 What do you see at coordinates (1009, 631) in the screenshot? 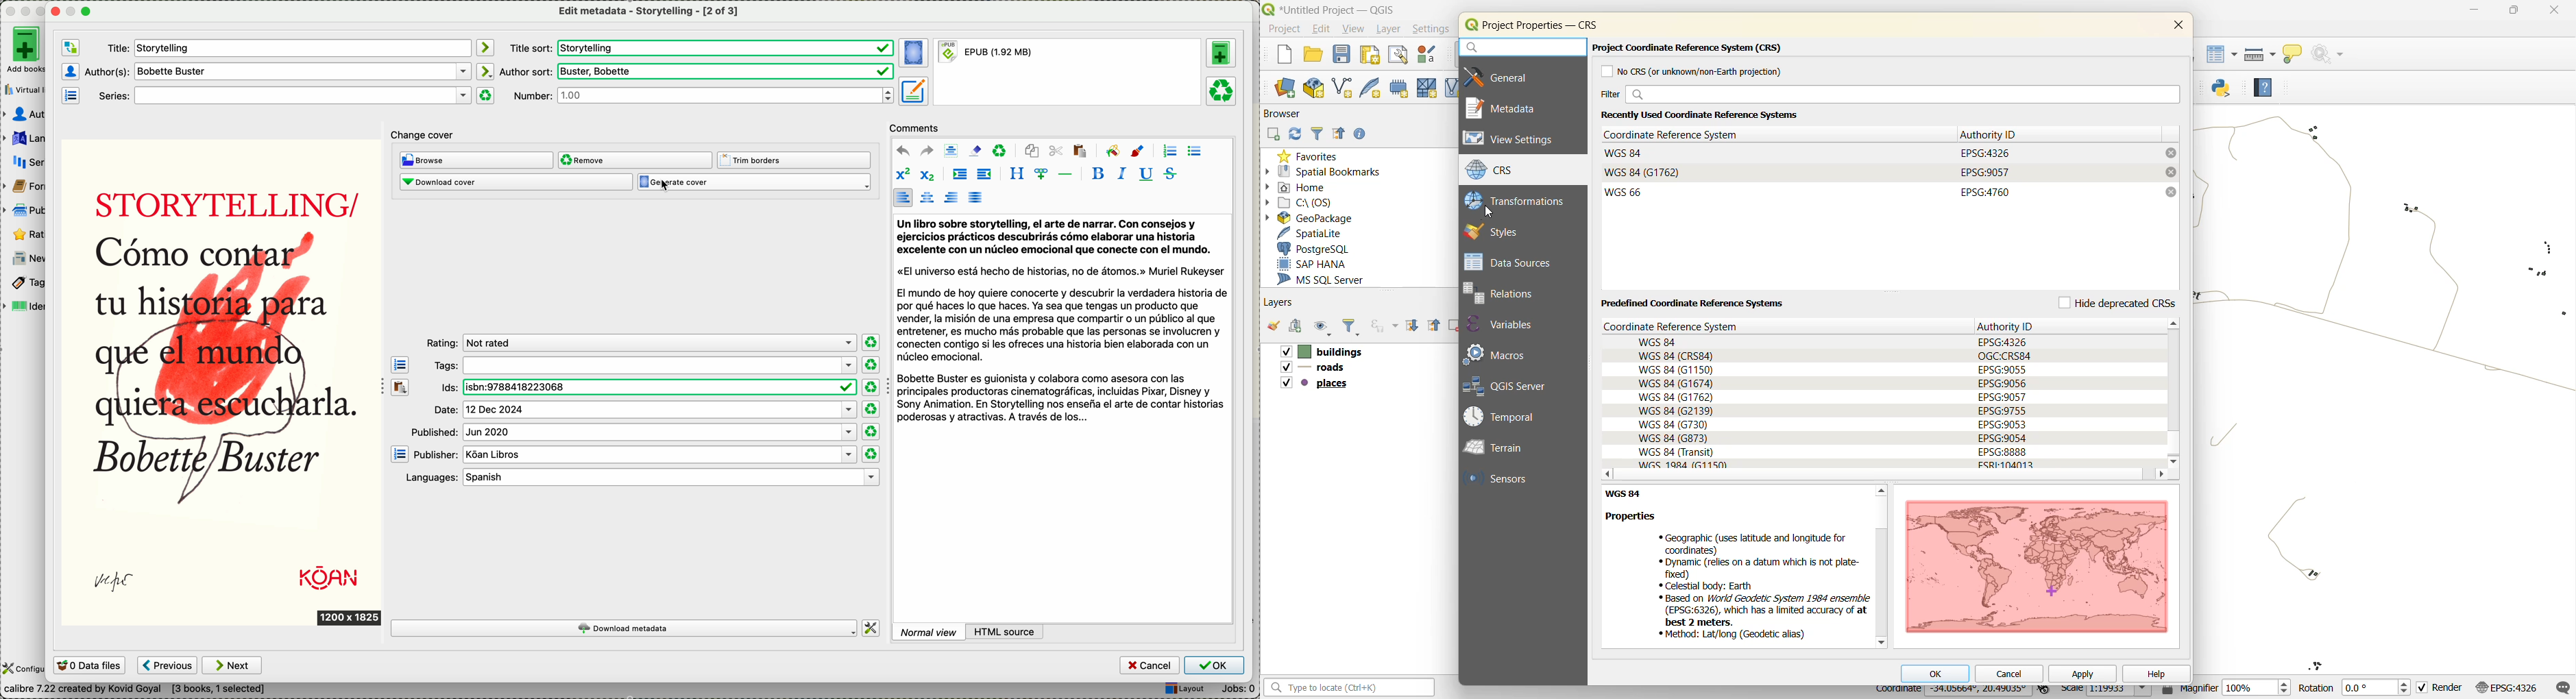
I see `HTML source` at bounding box center [1009, 631].